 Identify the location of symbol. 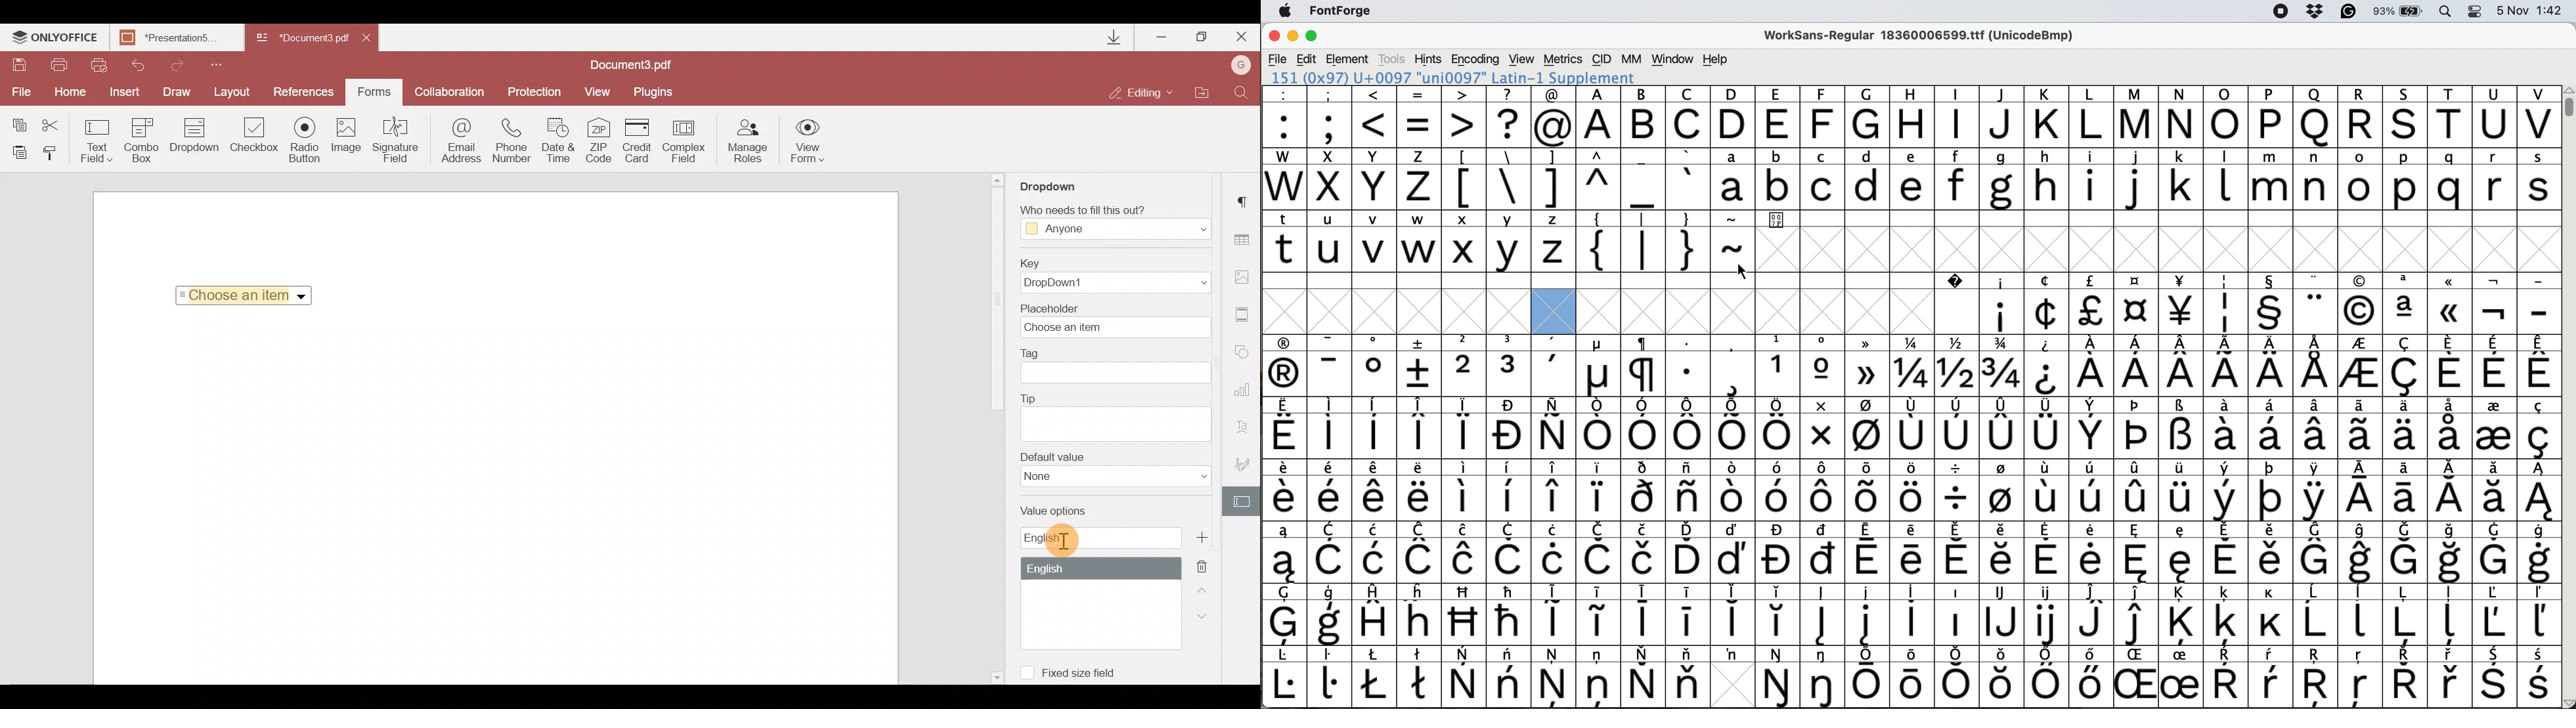
(1333, 553).